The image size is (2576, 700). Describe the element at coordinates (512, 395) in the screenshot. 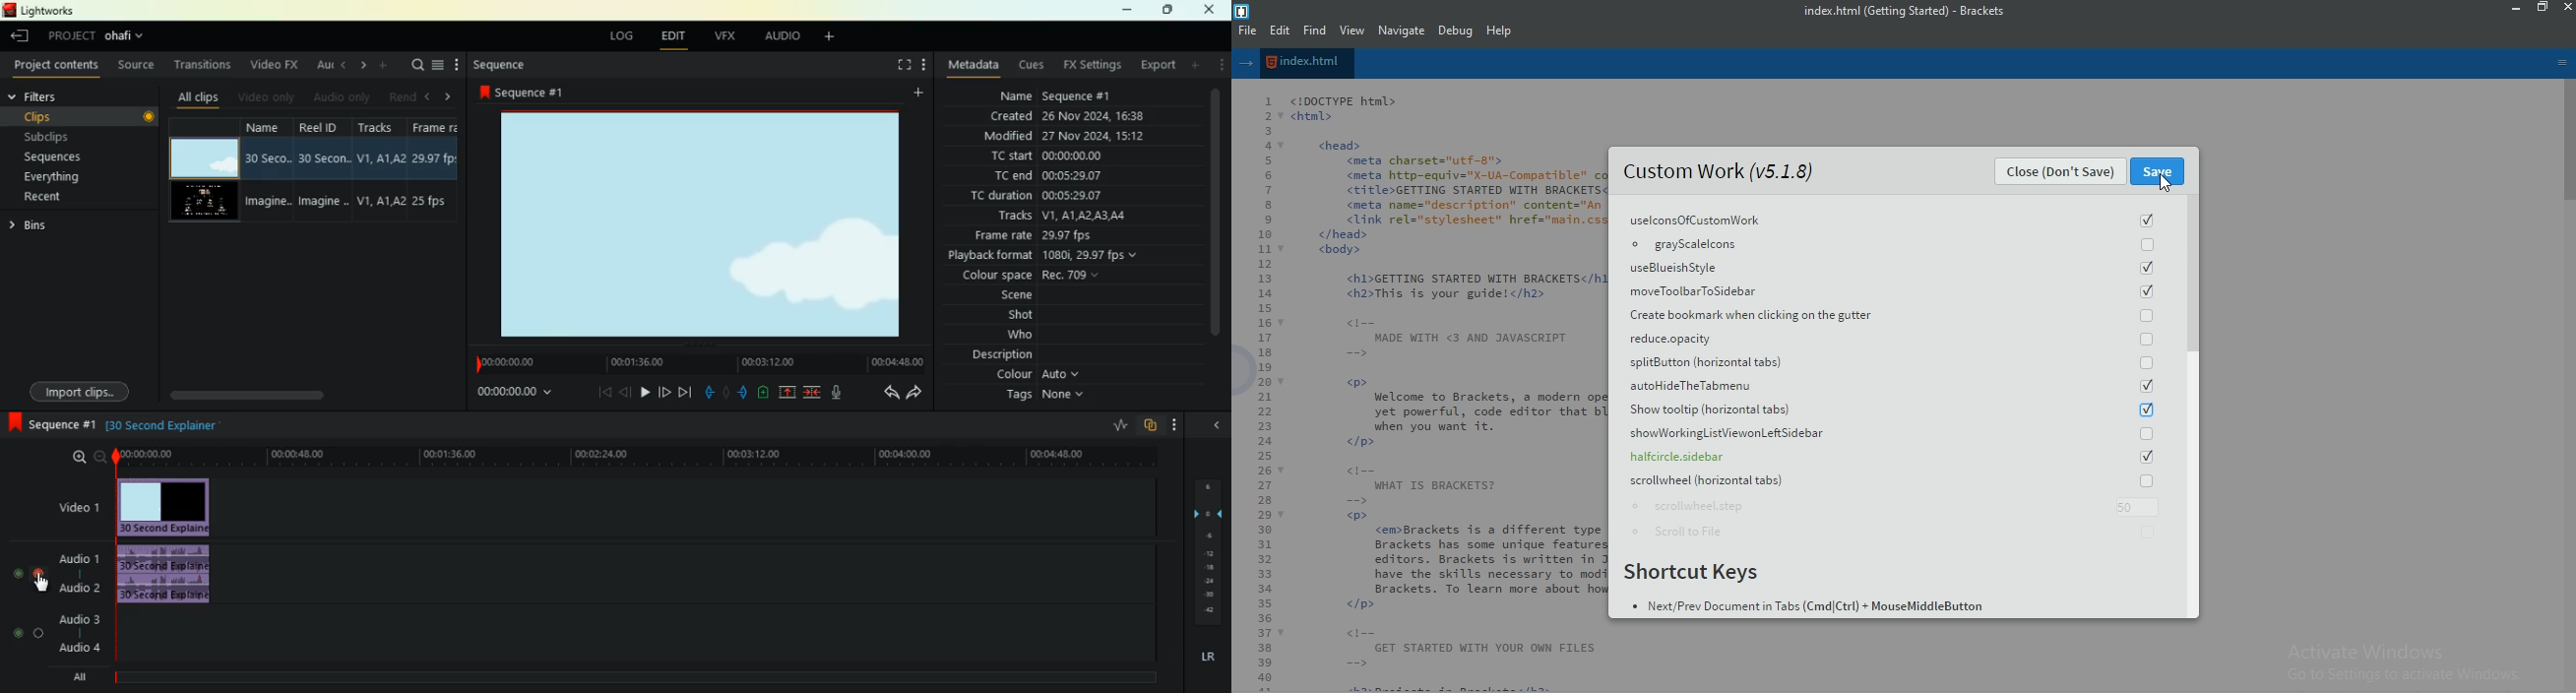

I see `time` at that location.